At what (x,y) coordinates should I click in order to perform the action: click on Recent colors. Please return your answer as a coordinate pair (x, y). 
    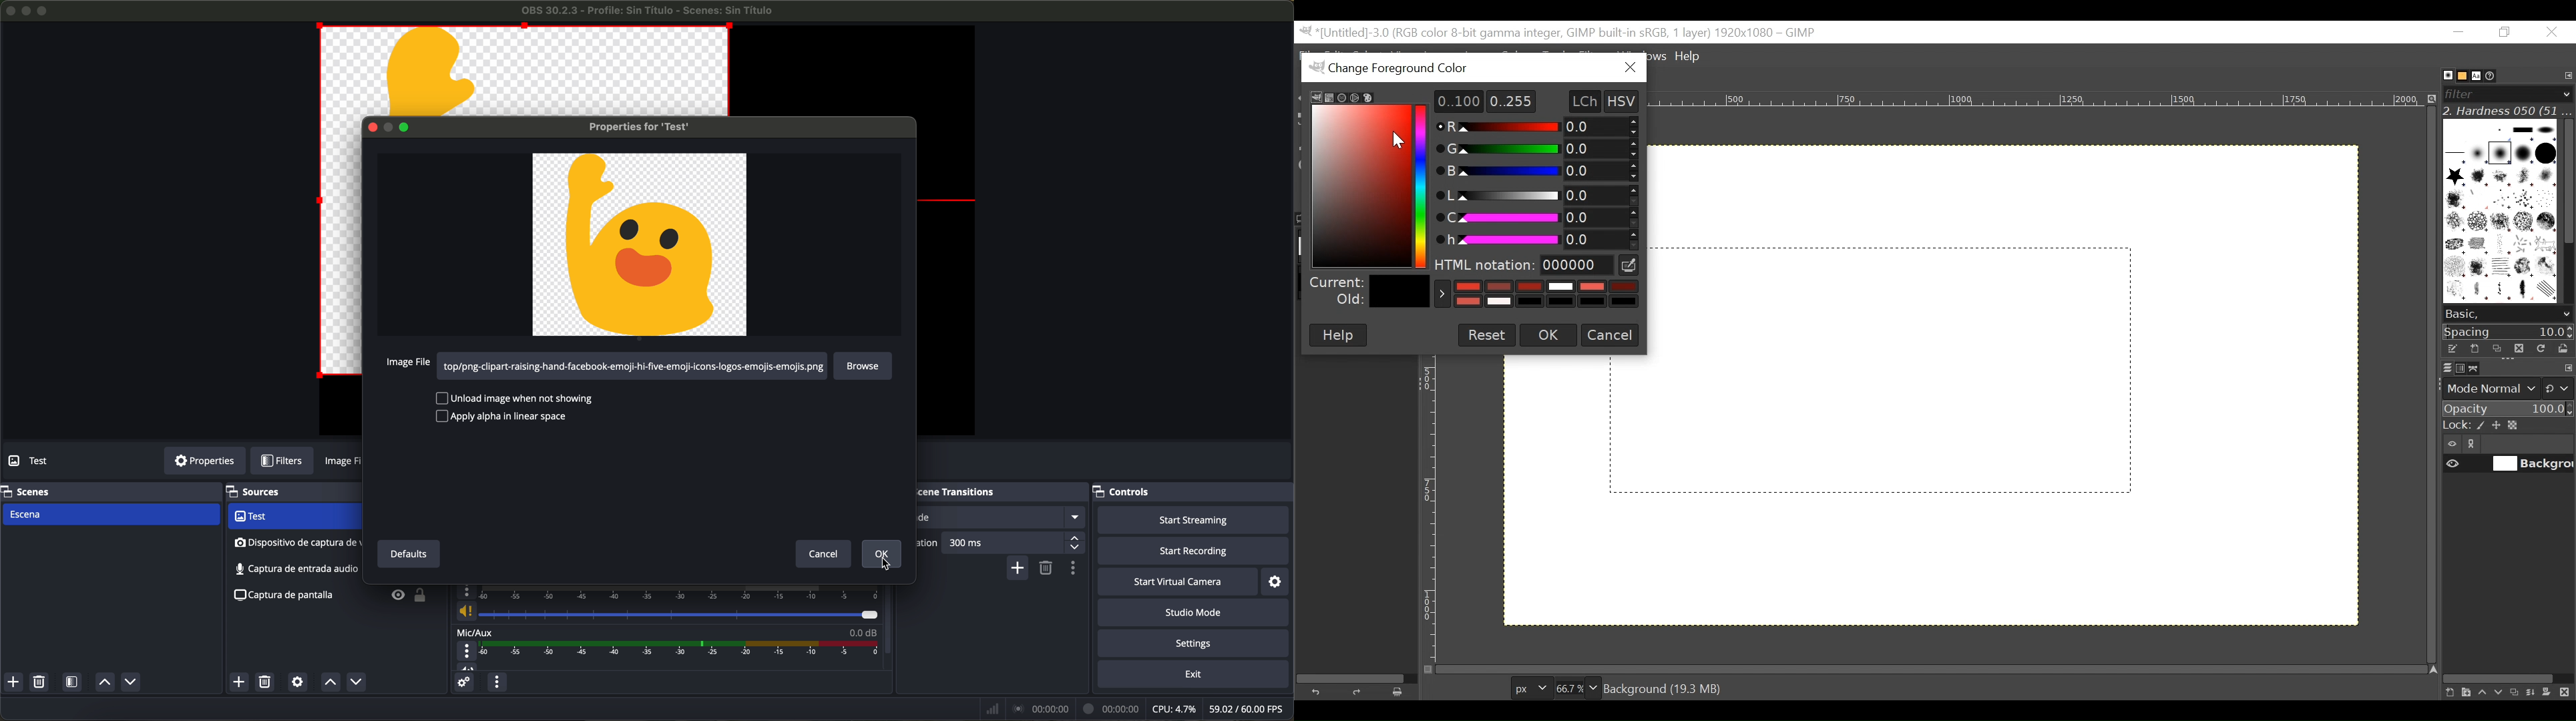
    Looking at the image, I should click on (1536, 294).